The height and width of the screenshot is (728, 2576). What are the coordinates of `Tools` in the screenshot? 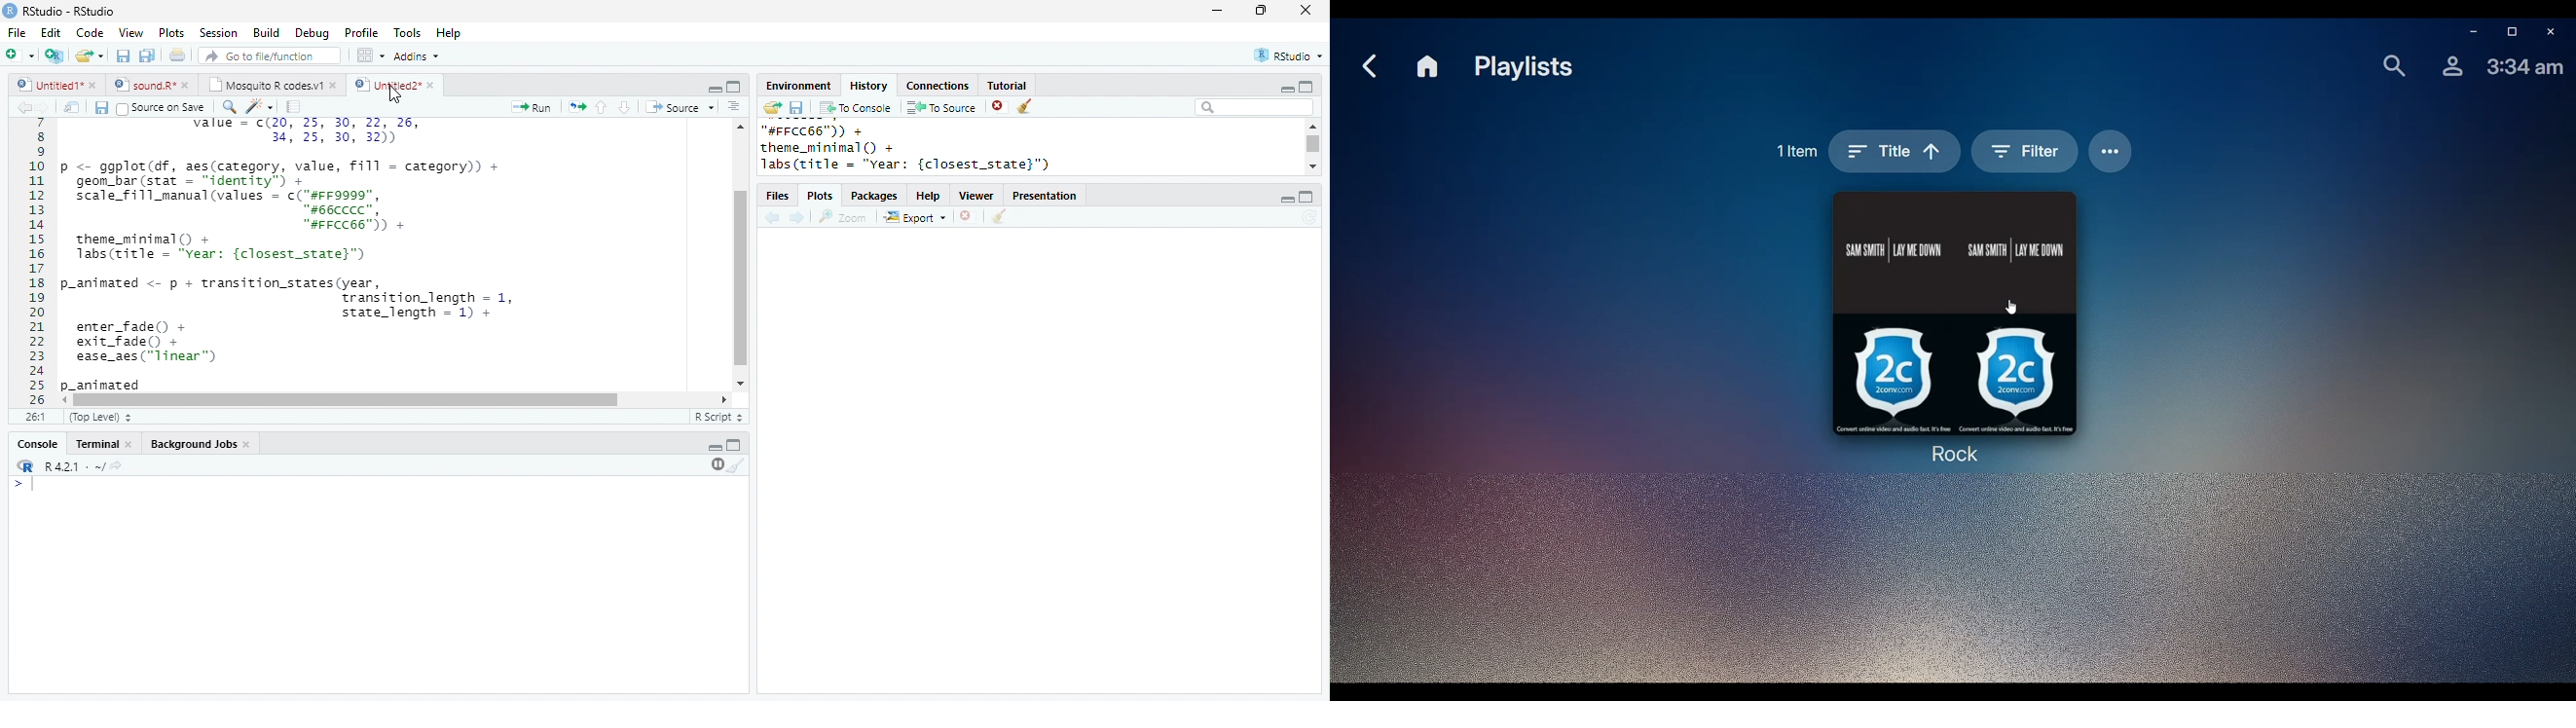 It's located at (407, 32).